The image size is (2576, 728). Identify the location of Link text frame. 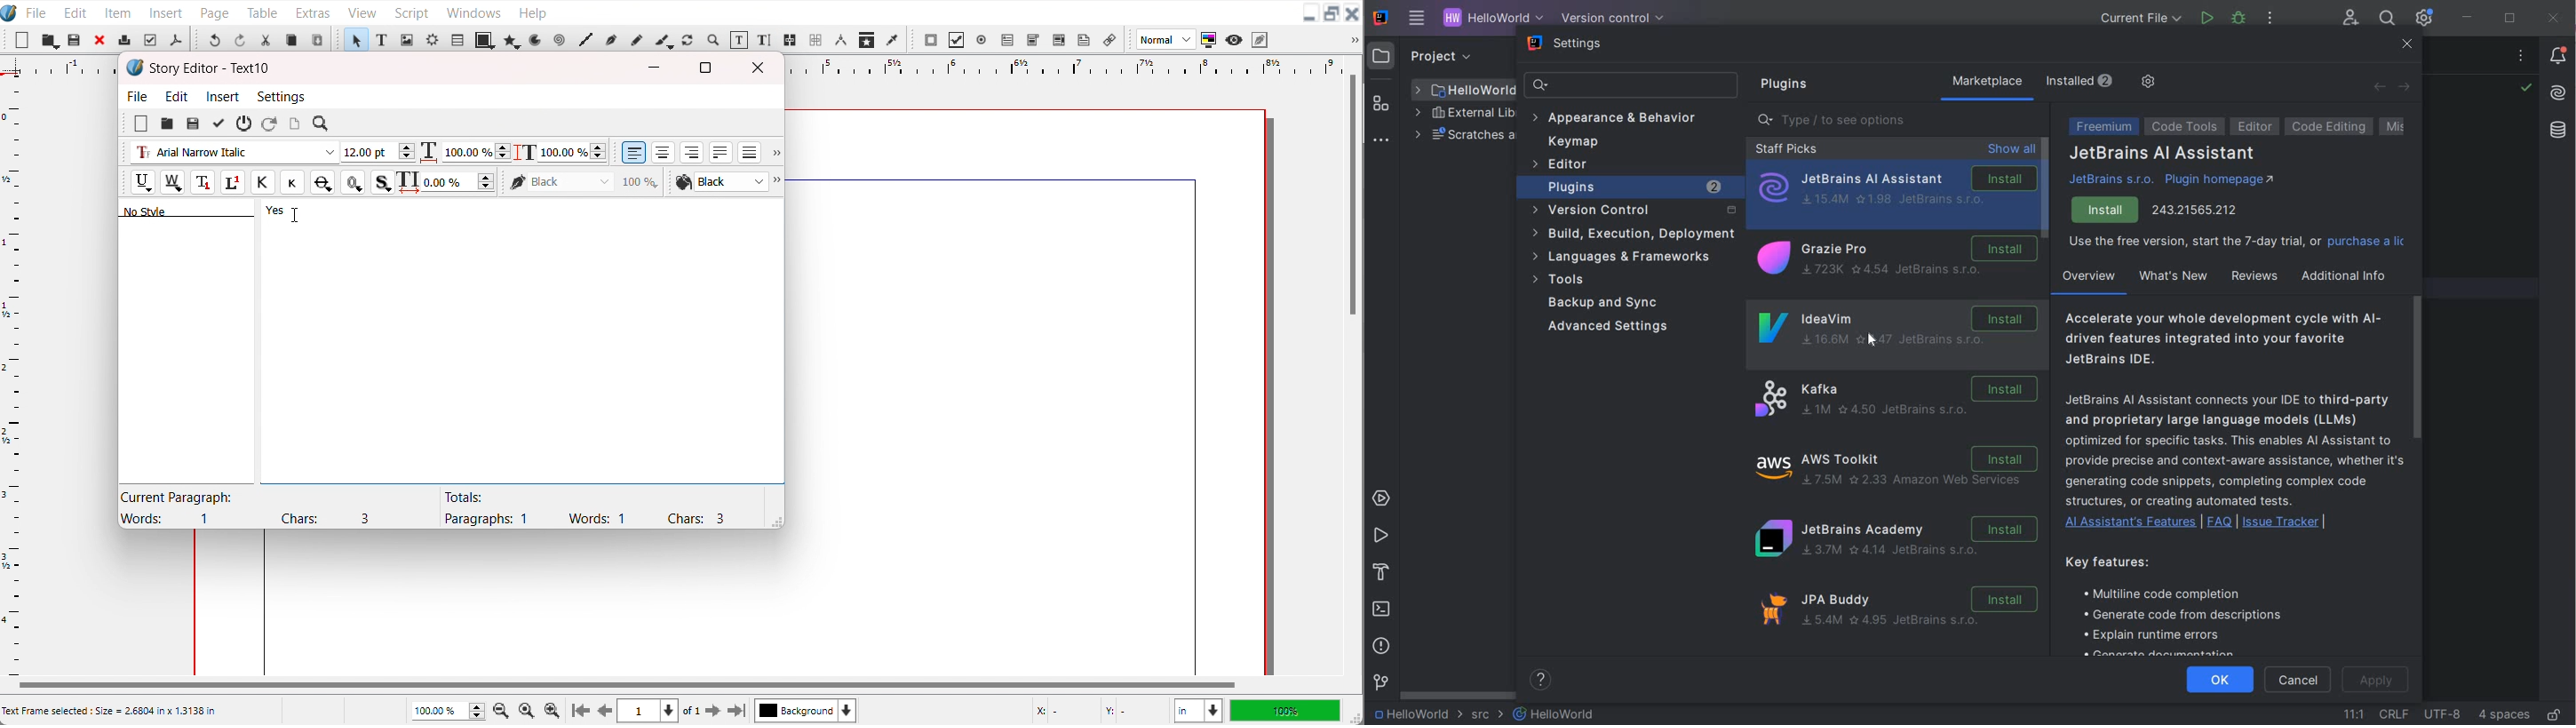
(791, 41).